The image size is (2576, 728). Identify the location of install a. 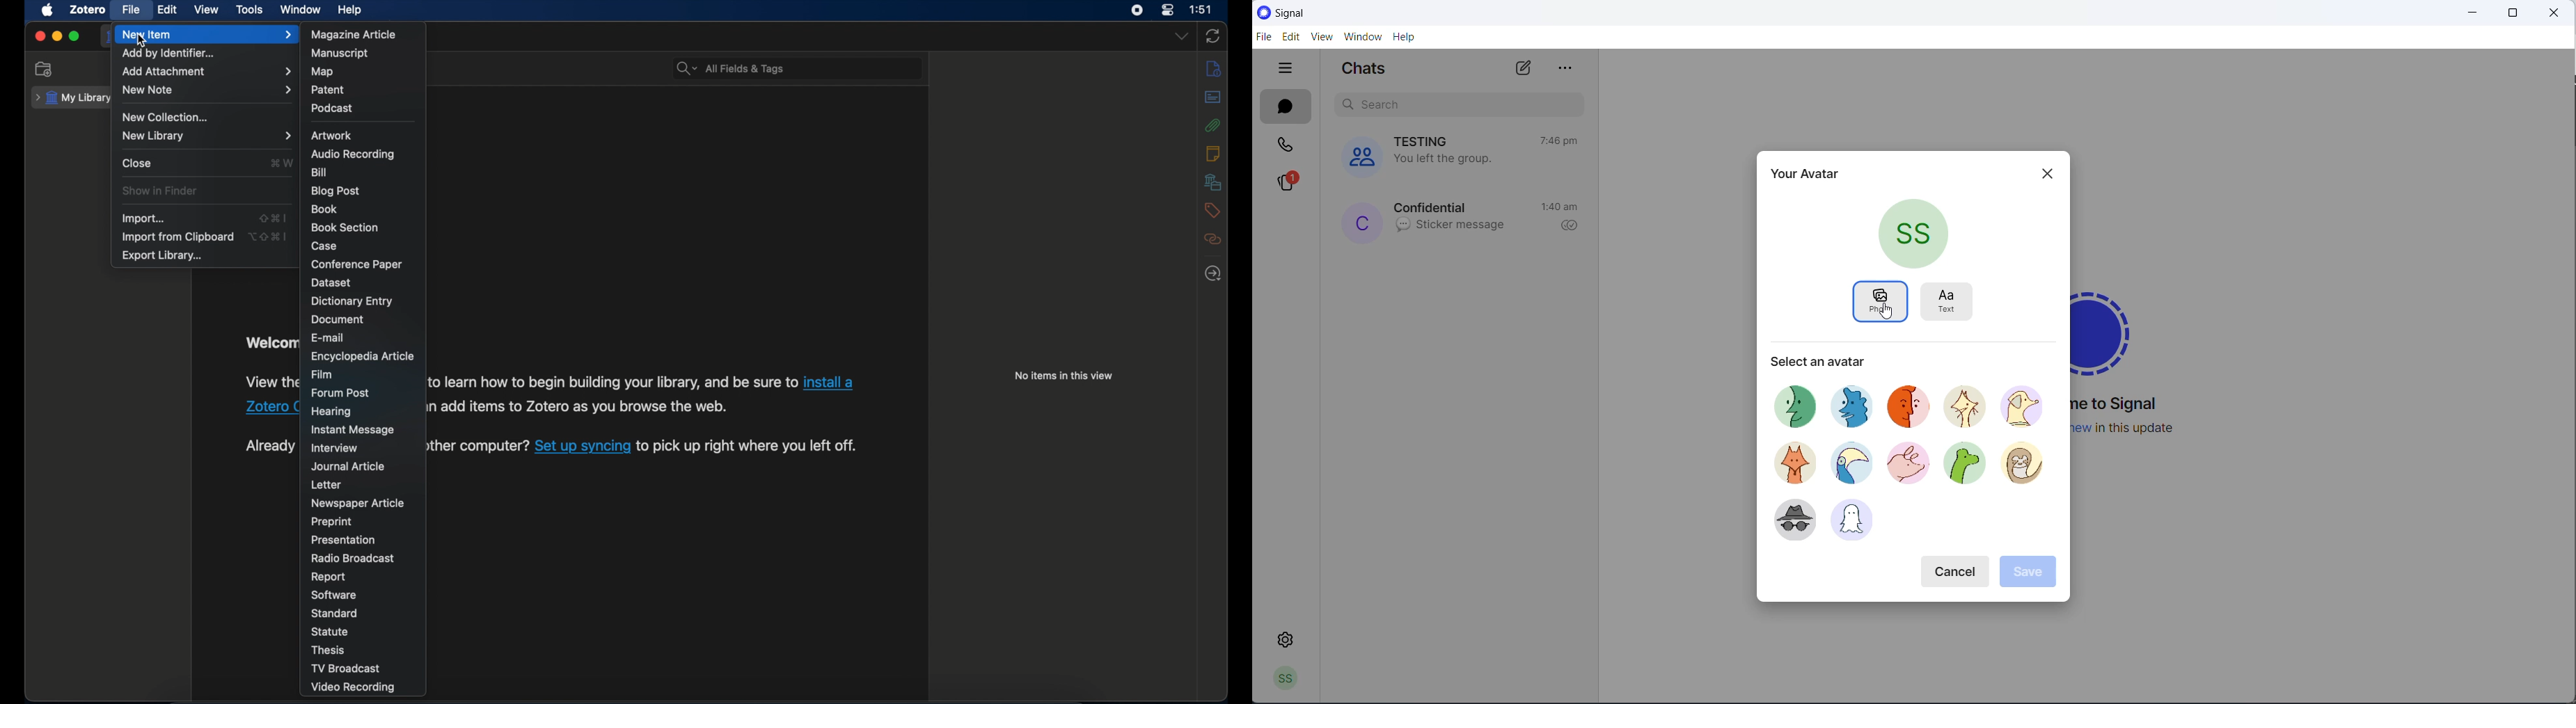
(832, 383).